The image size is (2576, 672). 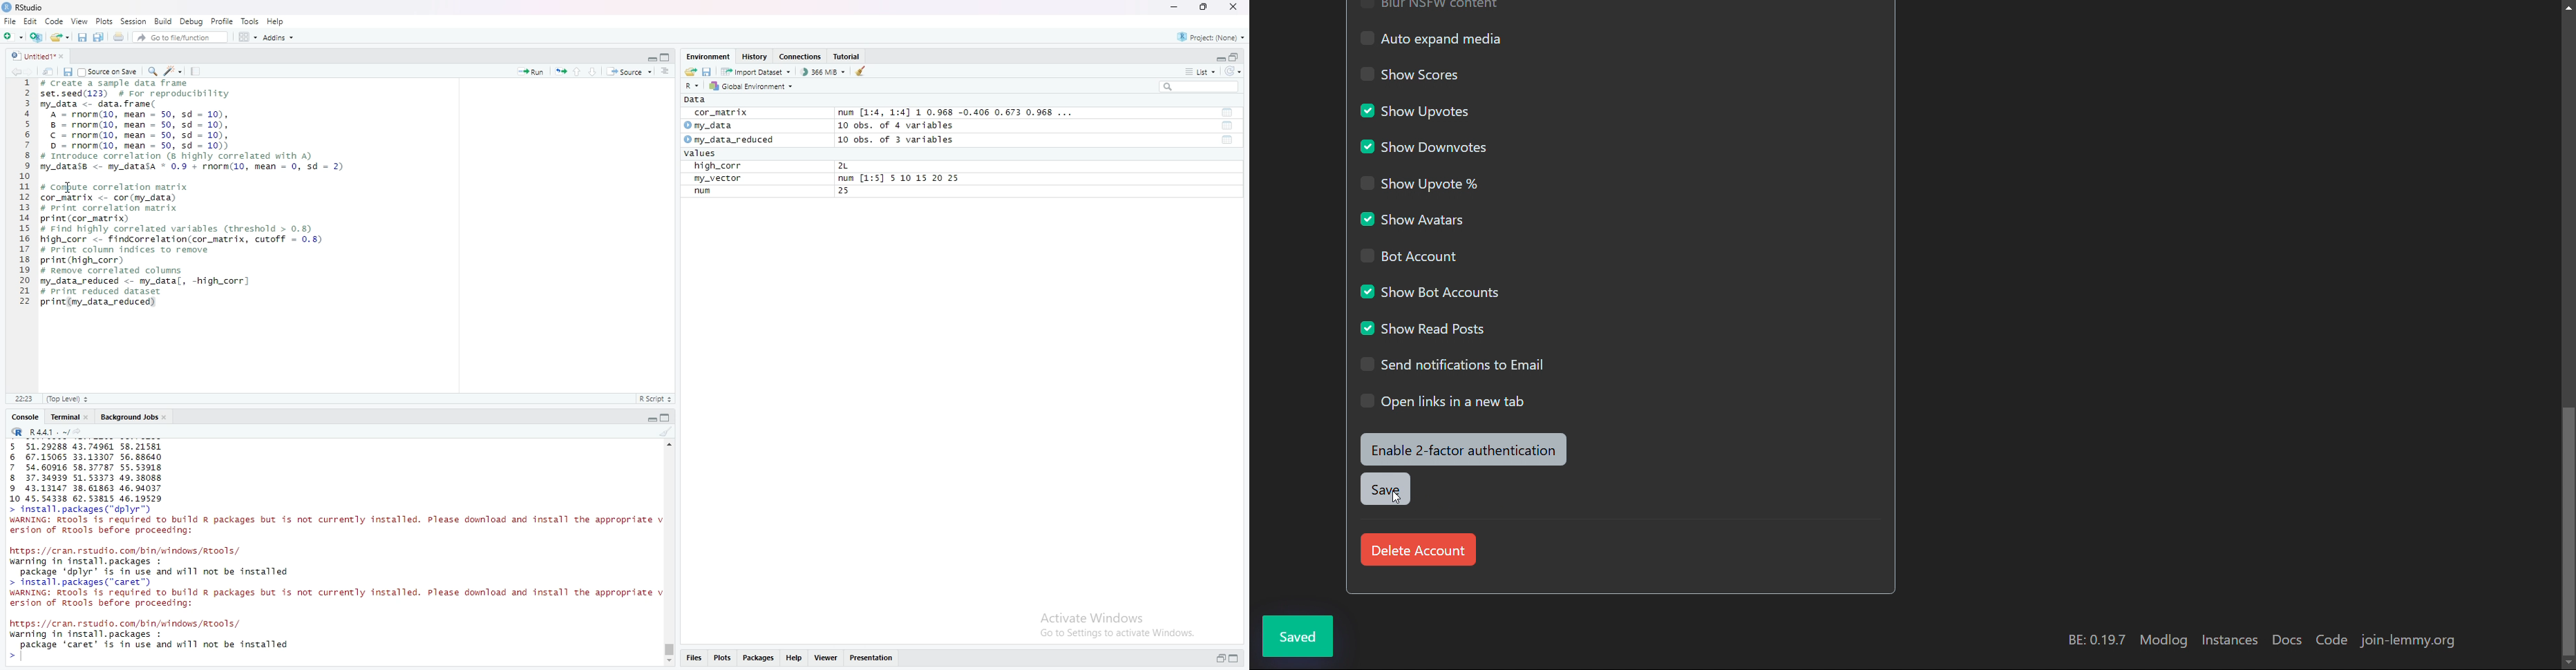 What do you see at coordinates (828, 179) in the screenshot?
I see `my_vector num [1:5] 5 10 15 20 25` at bounding box center [828, 179].